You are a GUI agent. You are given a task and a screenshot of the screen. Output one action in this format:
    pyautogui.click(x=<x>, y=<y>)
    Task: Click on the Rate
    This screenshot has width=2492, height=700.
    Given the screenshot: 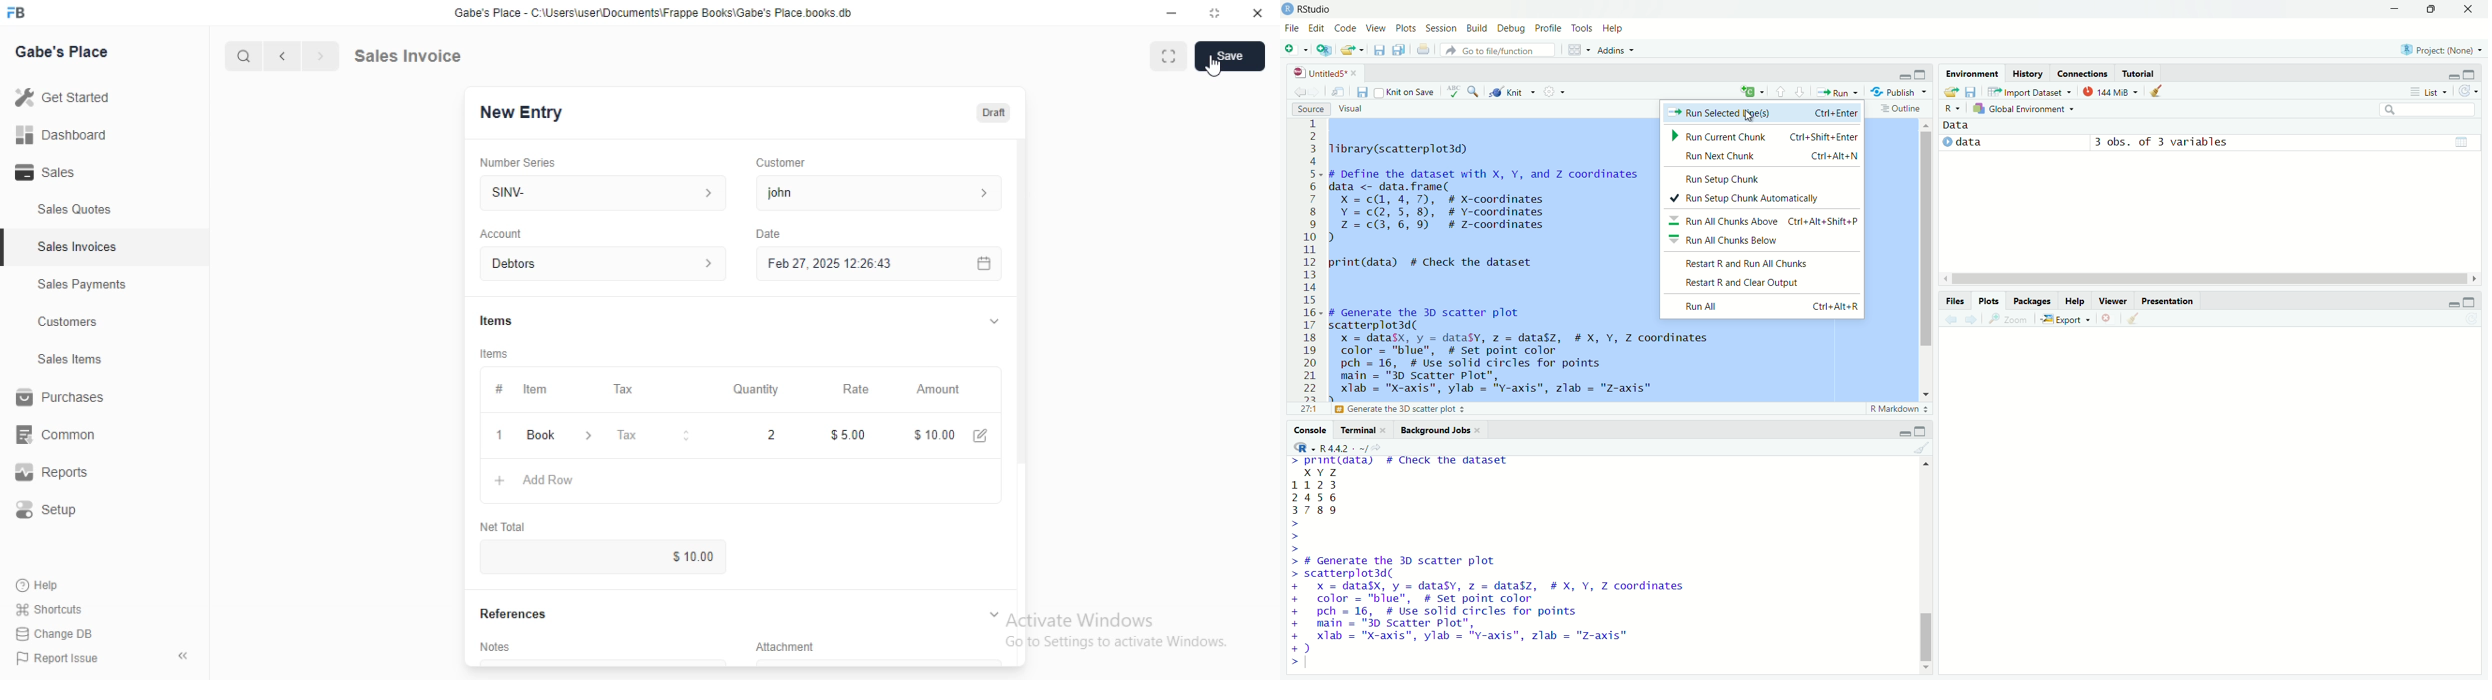 What is the action you would take?
    pyautogui.click(x=861, y=388)
    